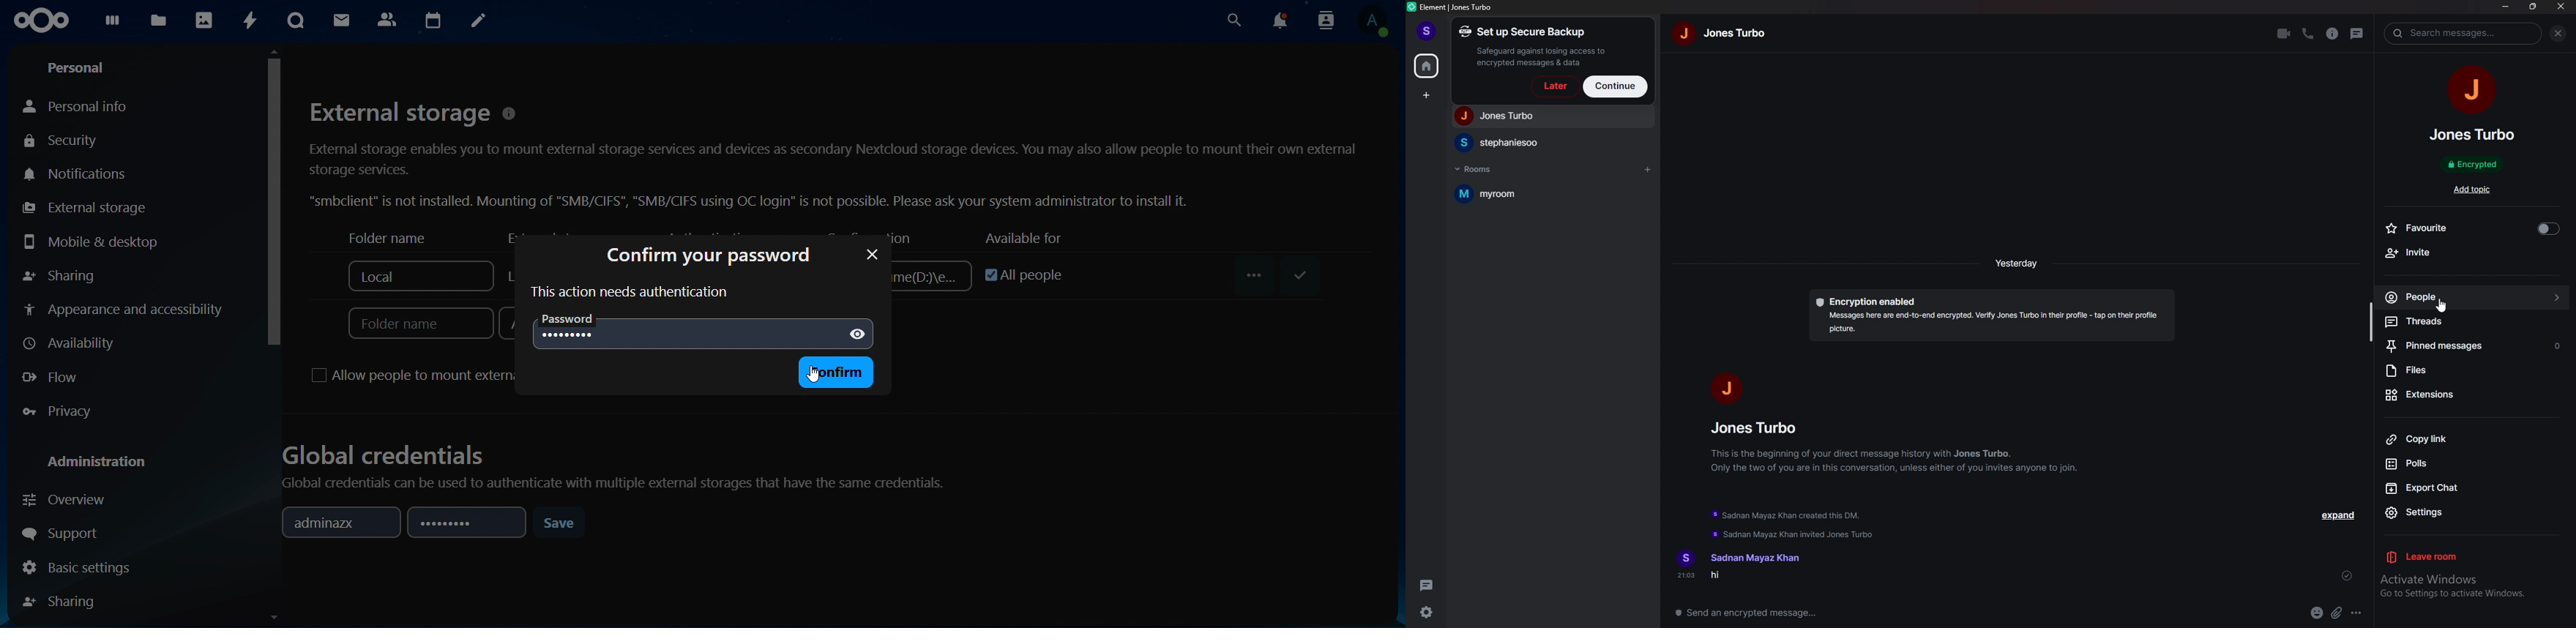  What do you see at coordinates (2507, 6) in the screenshot?
I see `minimize` at bounding box center [2507, 6].